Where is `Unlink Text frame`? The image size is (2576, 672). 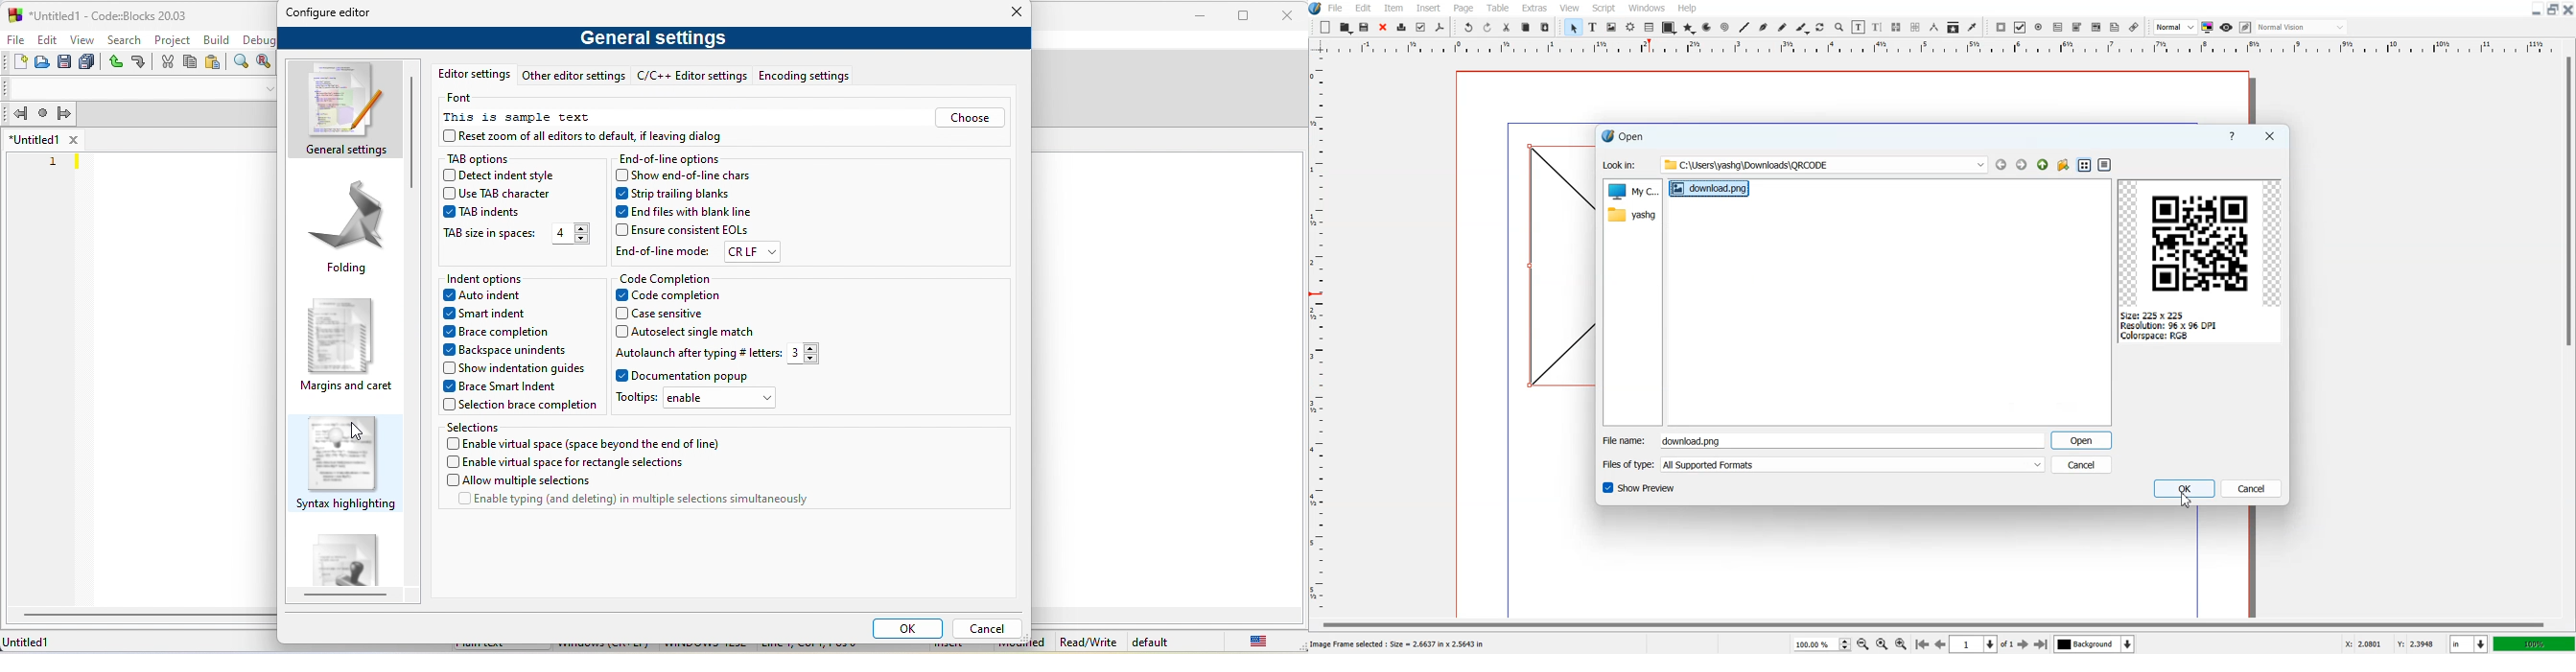 Unlink Text frame is located at coordinates (1916, 27).